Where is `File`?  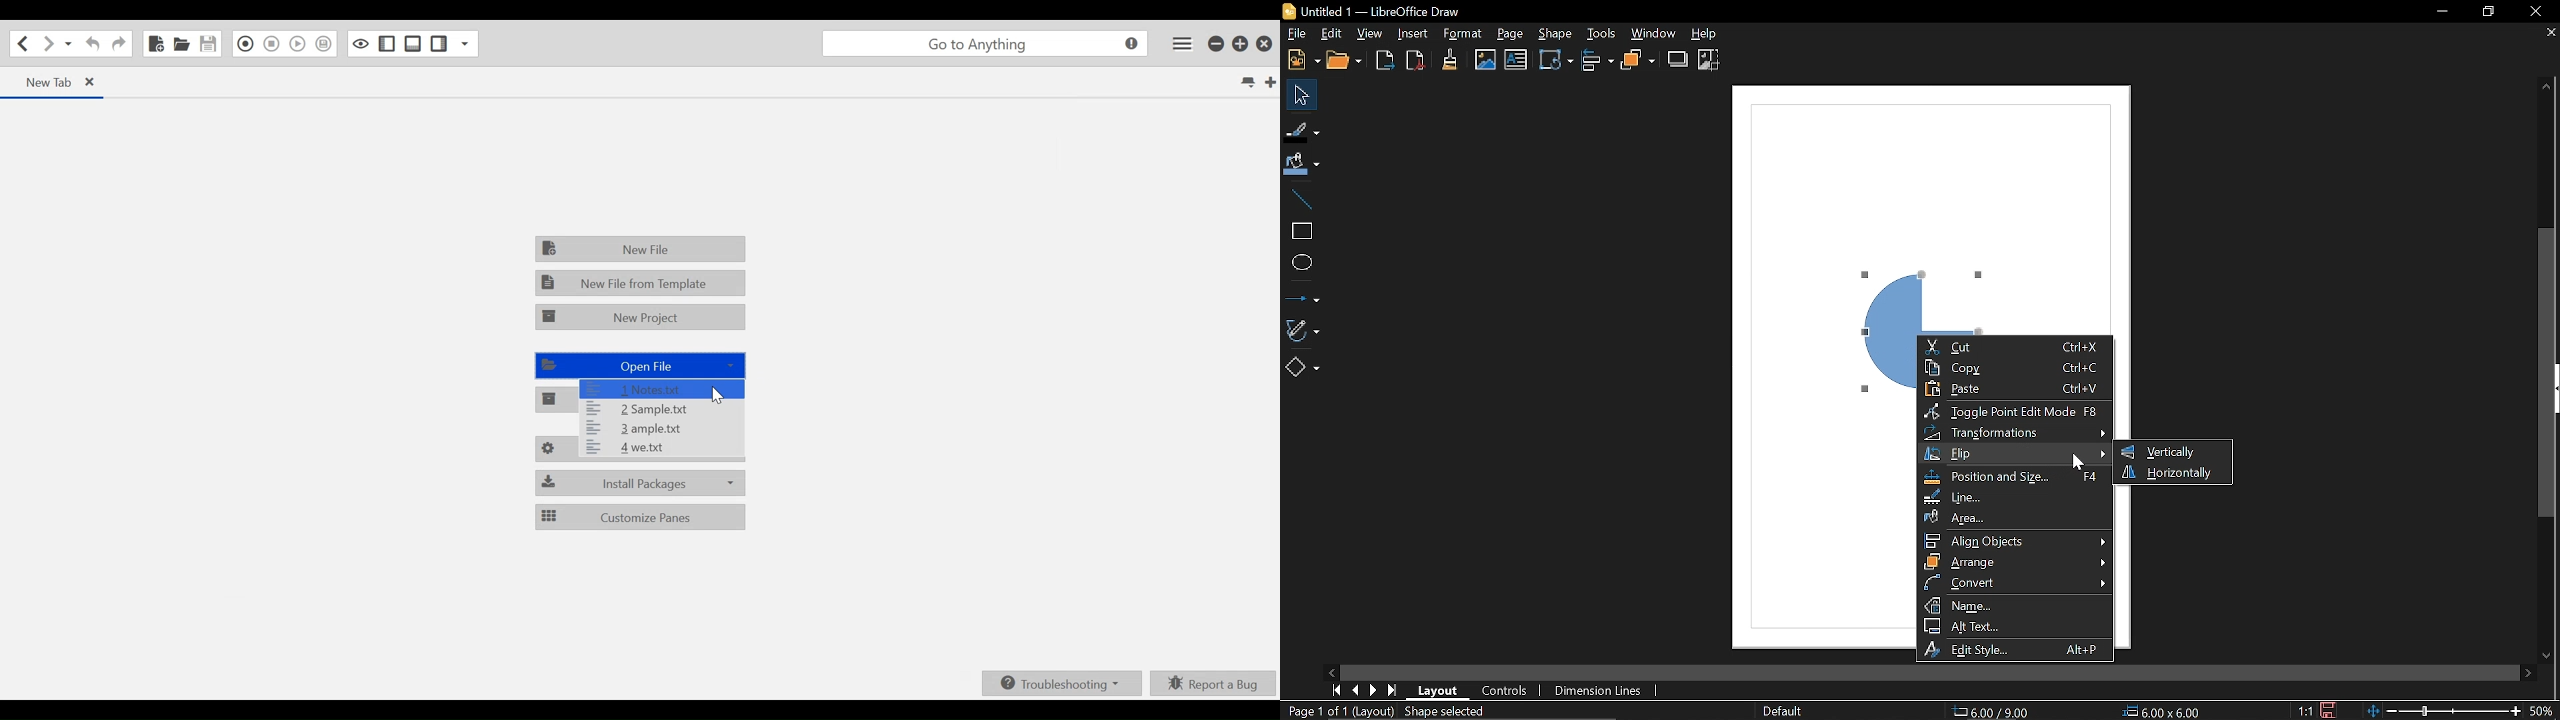 File is located at coordinates (1294, 33).